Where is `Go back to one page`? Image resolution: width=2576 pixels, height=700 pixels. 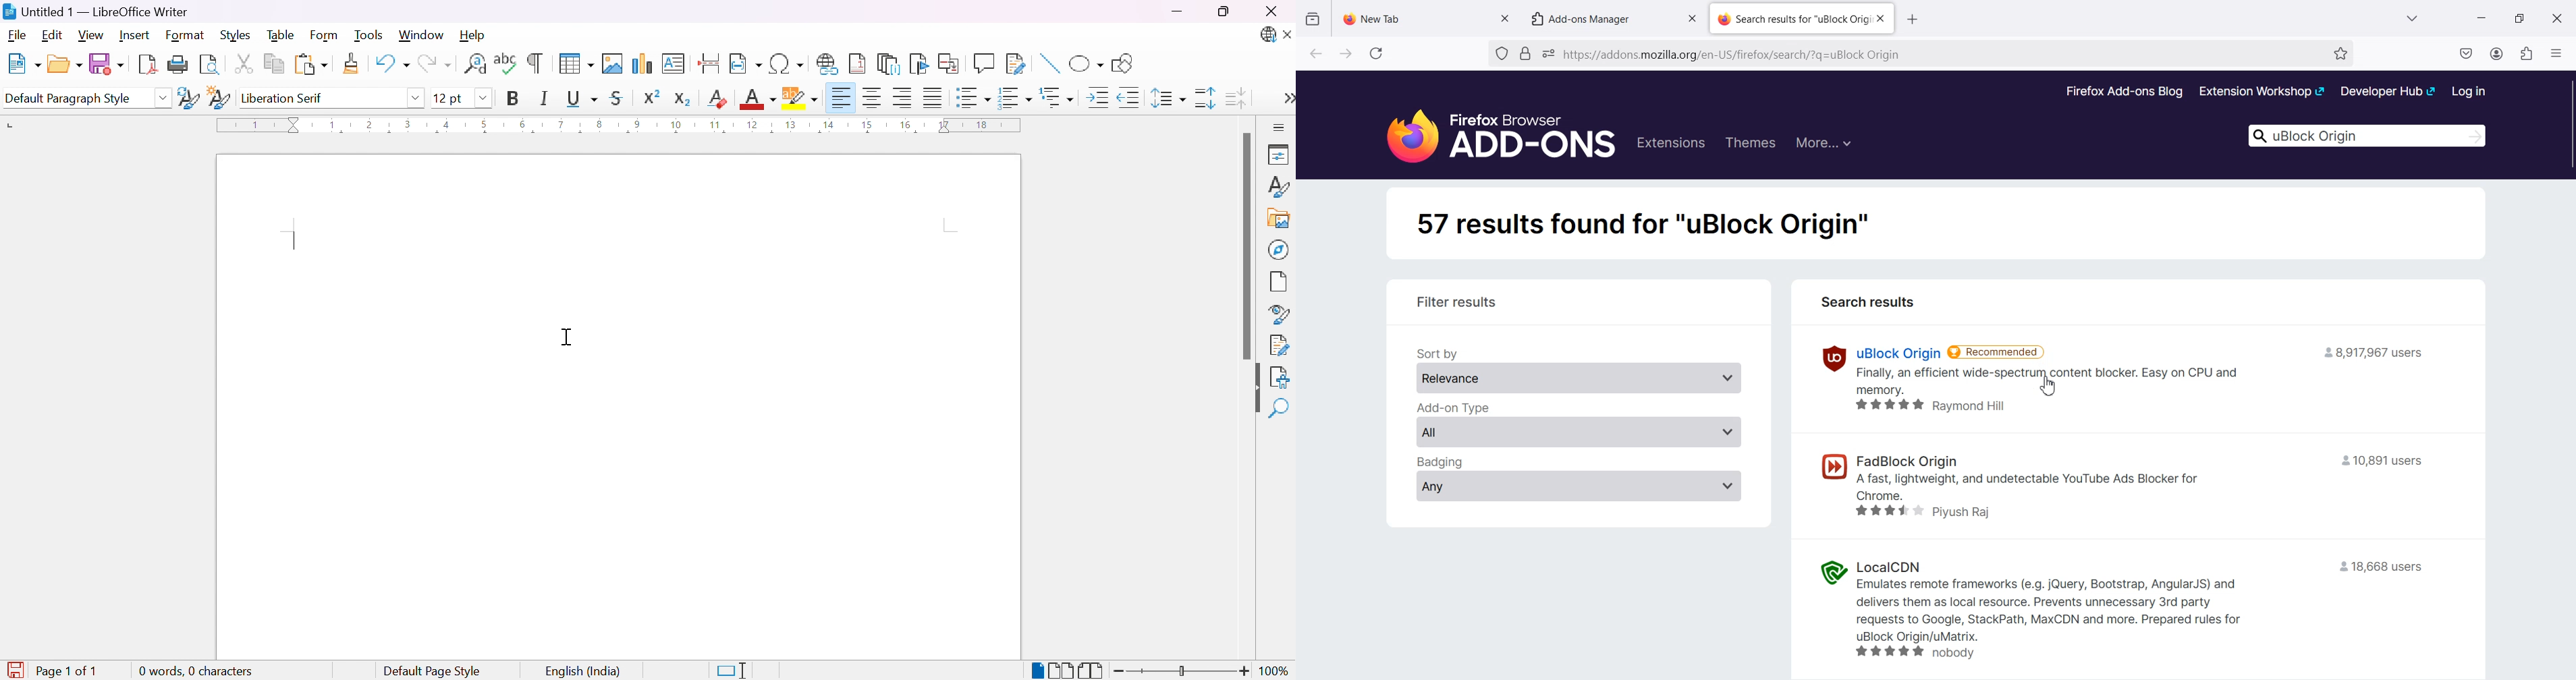
Go back to one page is located at coordinates (1315, 53).